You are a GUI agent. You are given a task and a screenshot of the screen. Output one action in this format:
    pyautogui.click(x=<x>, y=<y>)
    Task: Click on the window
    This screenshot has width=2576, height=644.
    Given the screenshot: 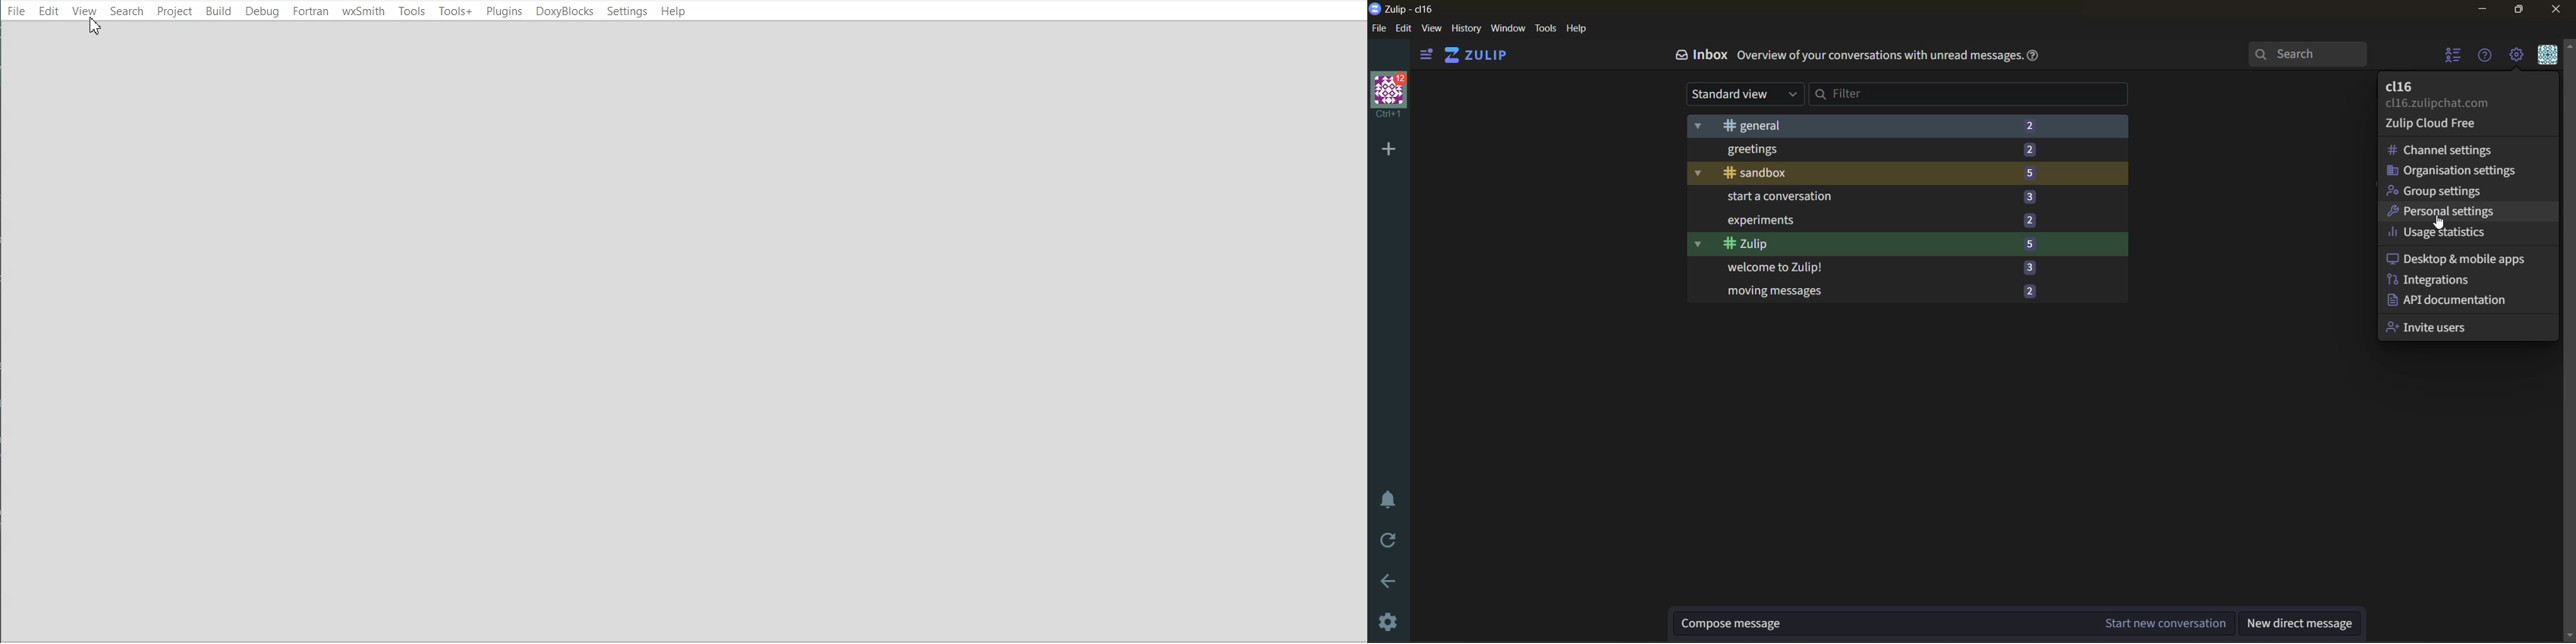 What is the action you would take?
    pyautogui.click(x=1510, y=30)
    